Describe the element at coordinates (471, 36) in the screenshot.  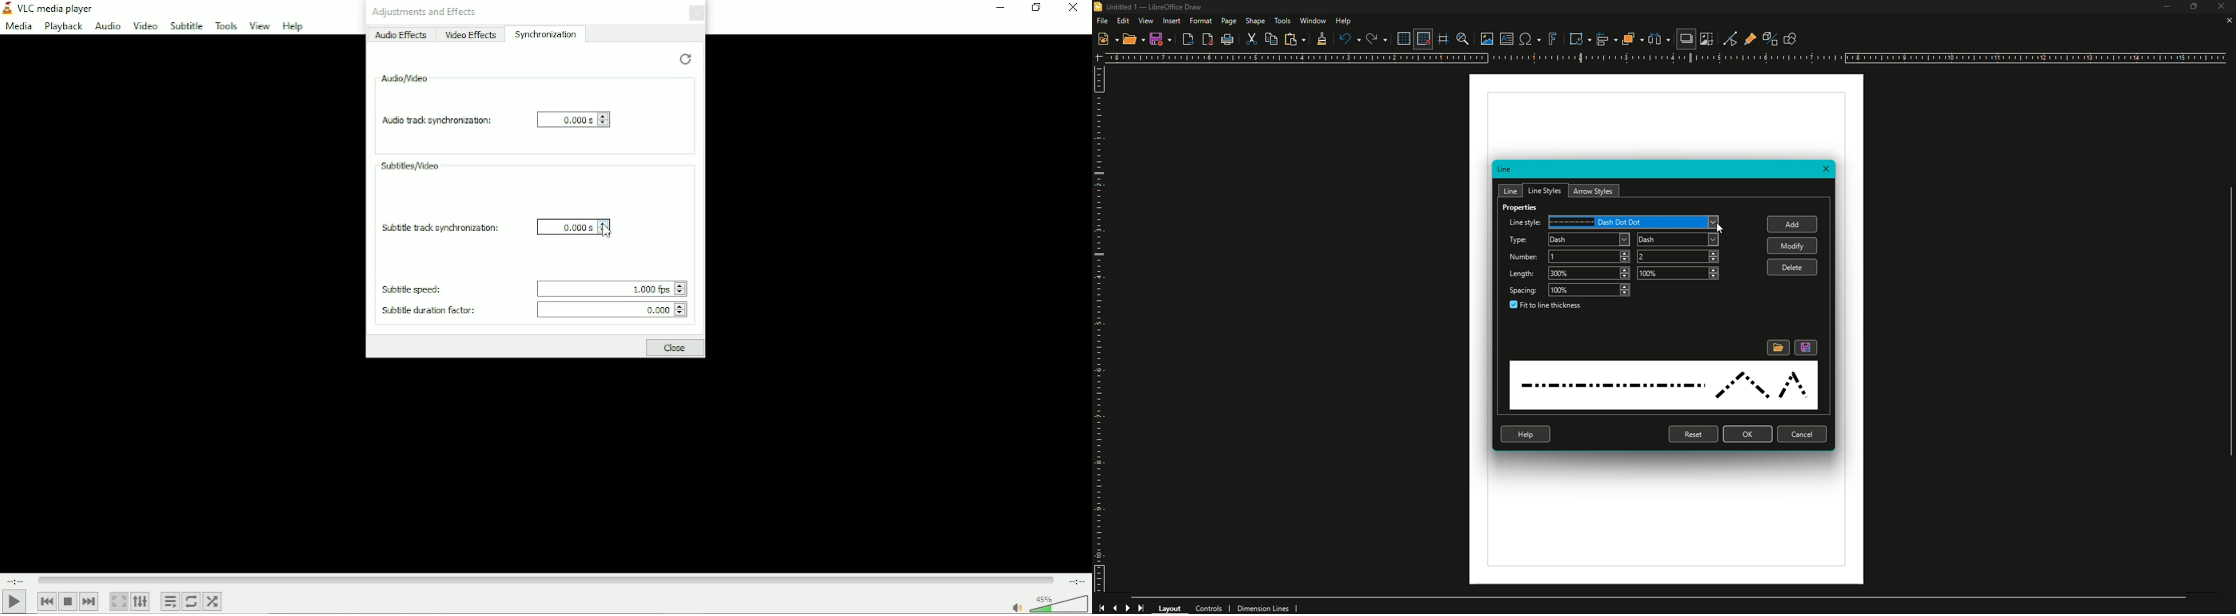
I see `Video effects` at that location.